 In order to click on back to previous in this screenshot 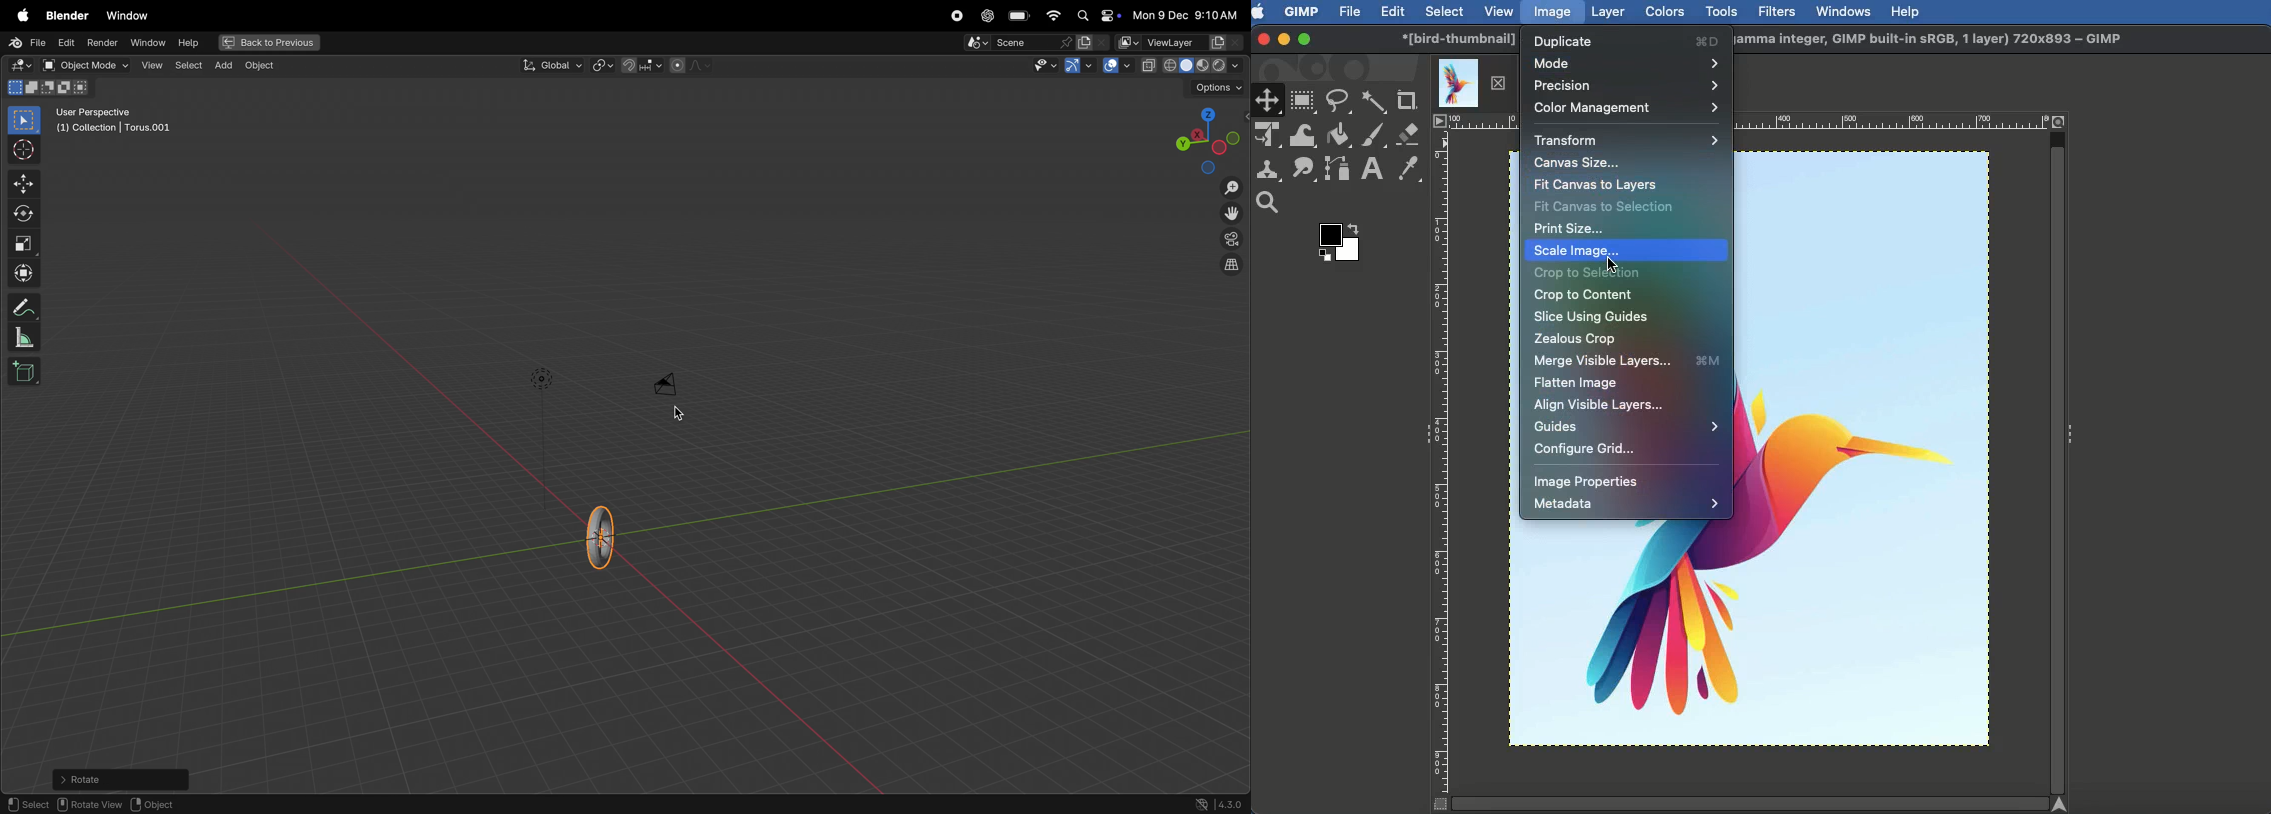, I will do `click(267, 43)`.